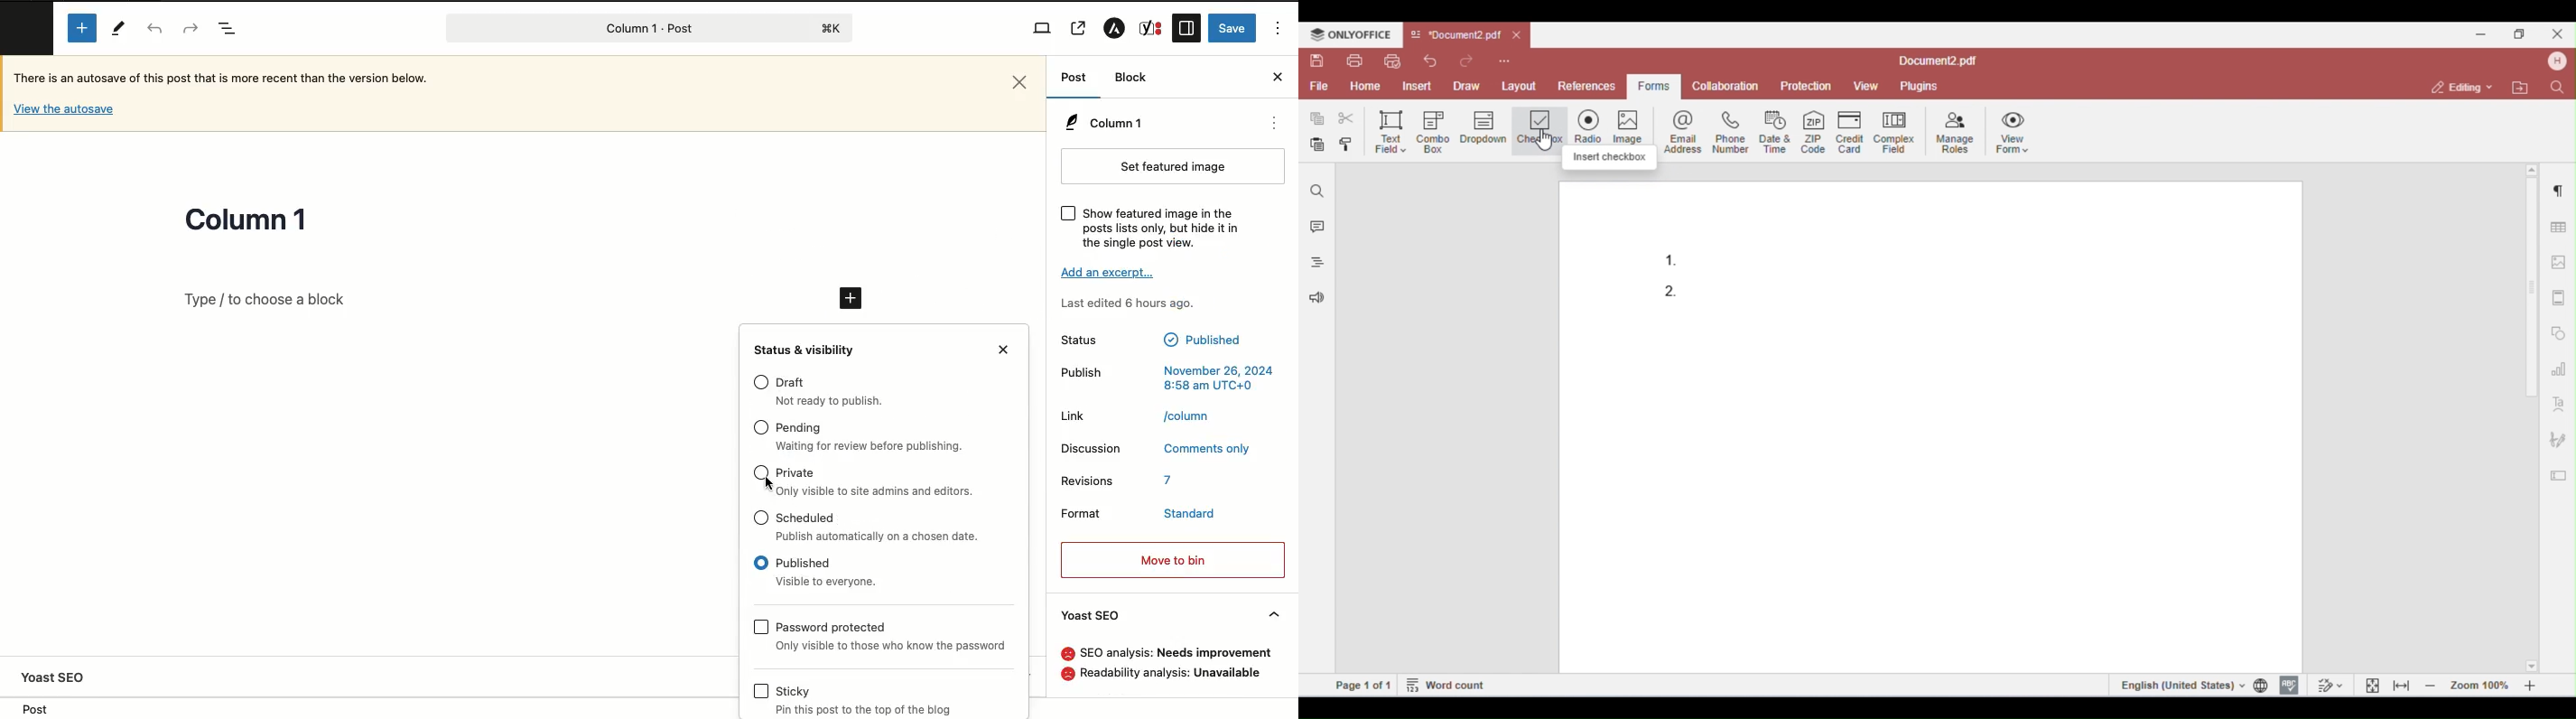 This screenshot has width=2576, height=728. What do you see at coordinates (1173, 673) in the screenshot?
I see `Analysis` at bounding box center [1173, 673].